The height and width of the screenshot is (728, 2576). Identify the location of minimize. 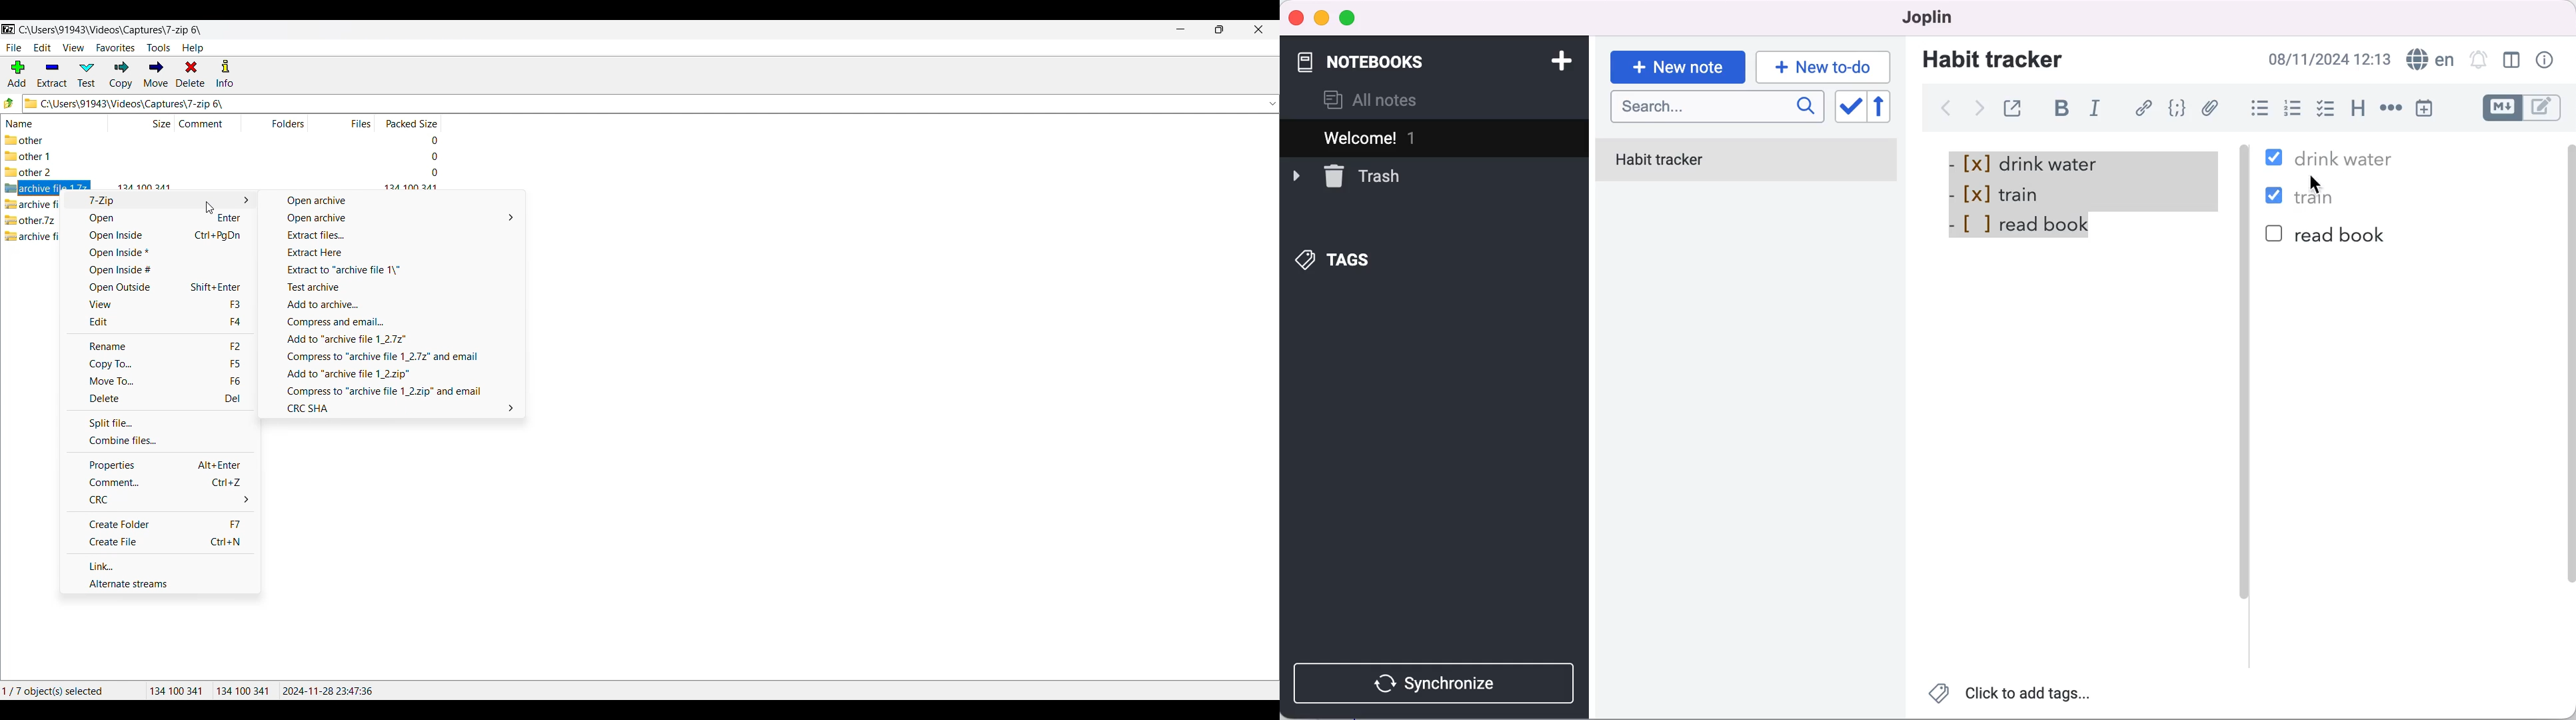
(1321, 18).